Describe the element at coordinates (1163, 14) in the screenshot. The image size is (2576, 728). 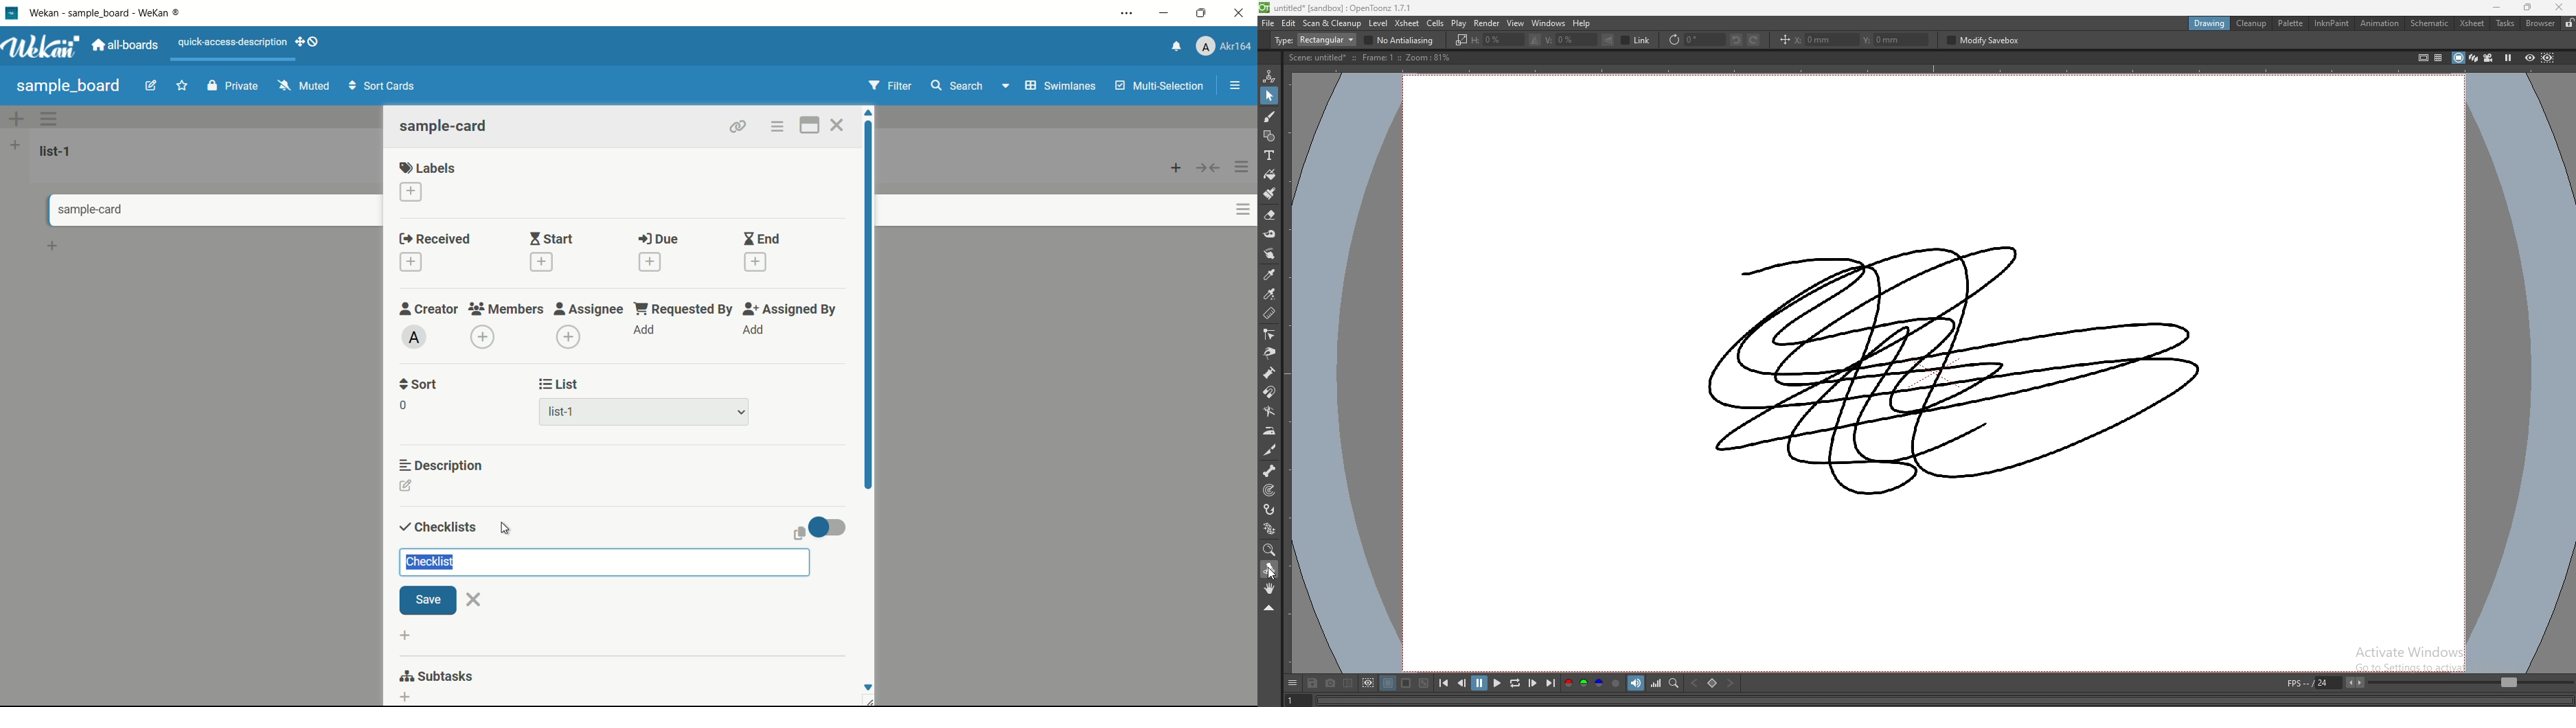
I see `minimize` at that location.